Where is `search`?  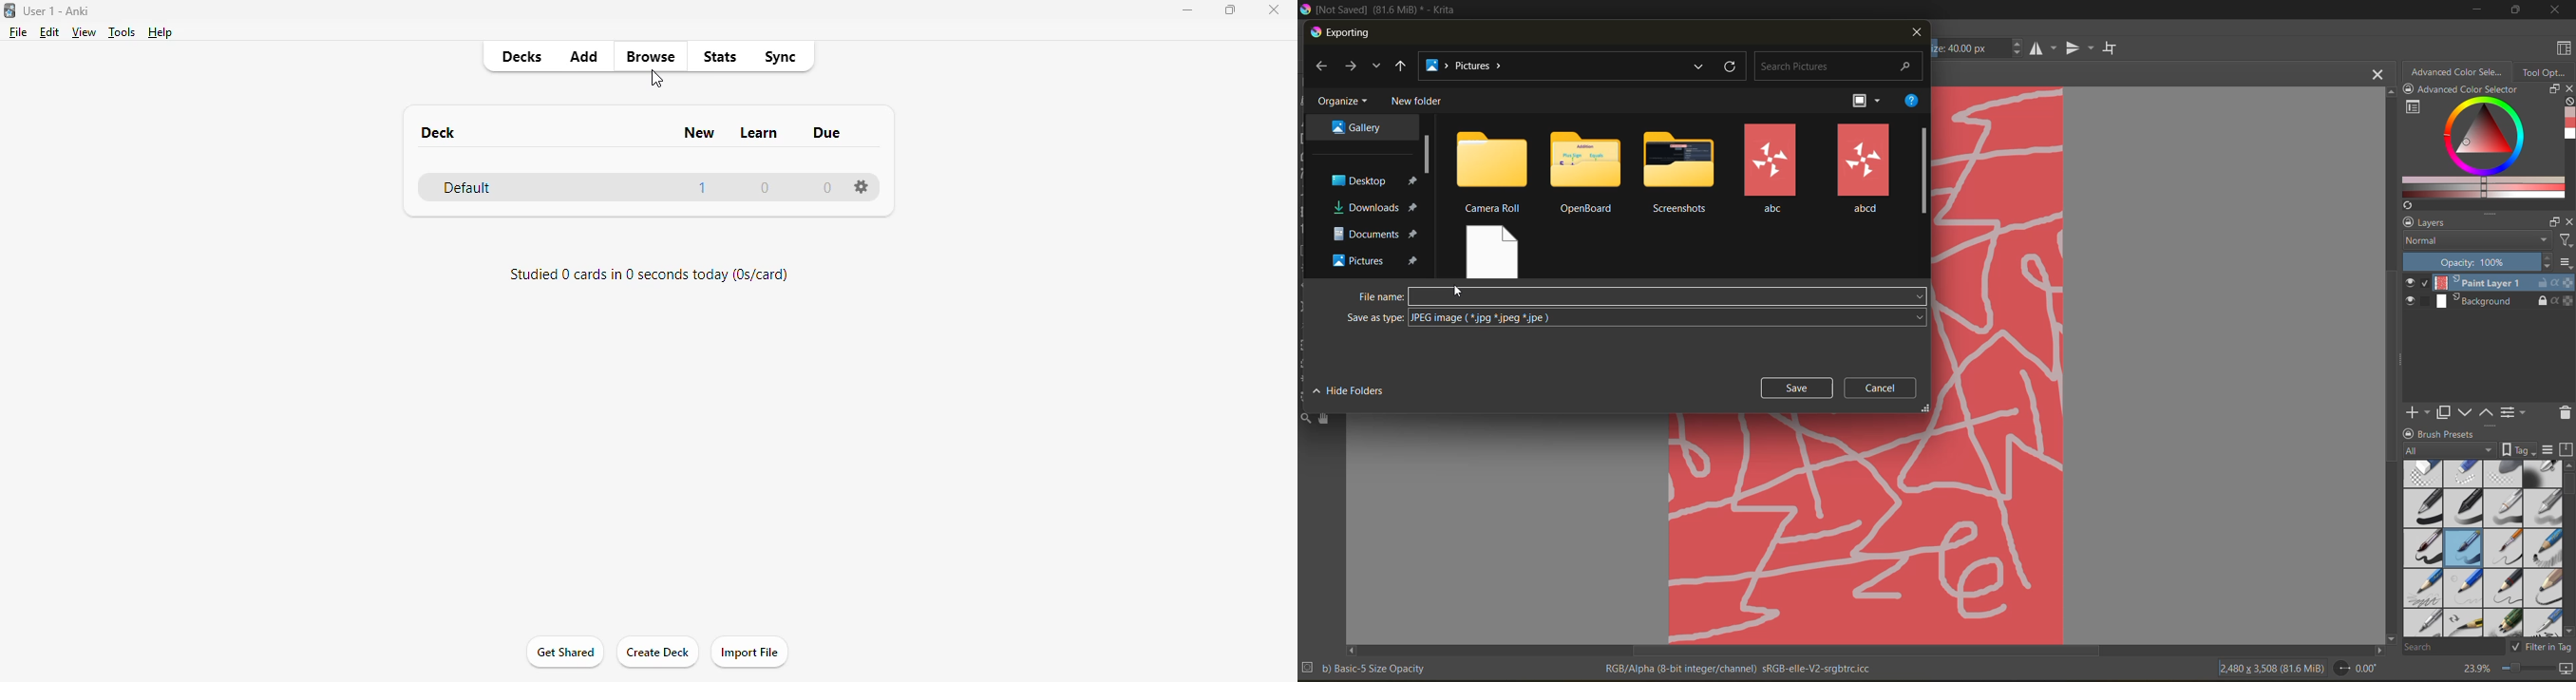 search is located at coordinates (1840, 68).